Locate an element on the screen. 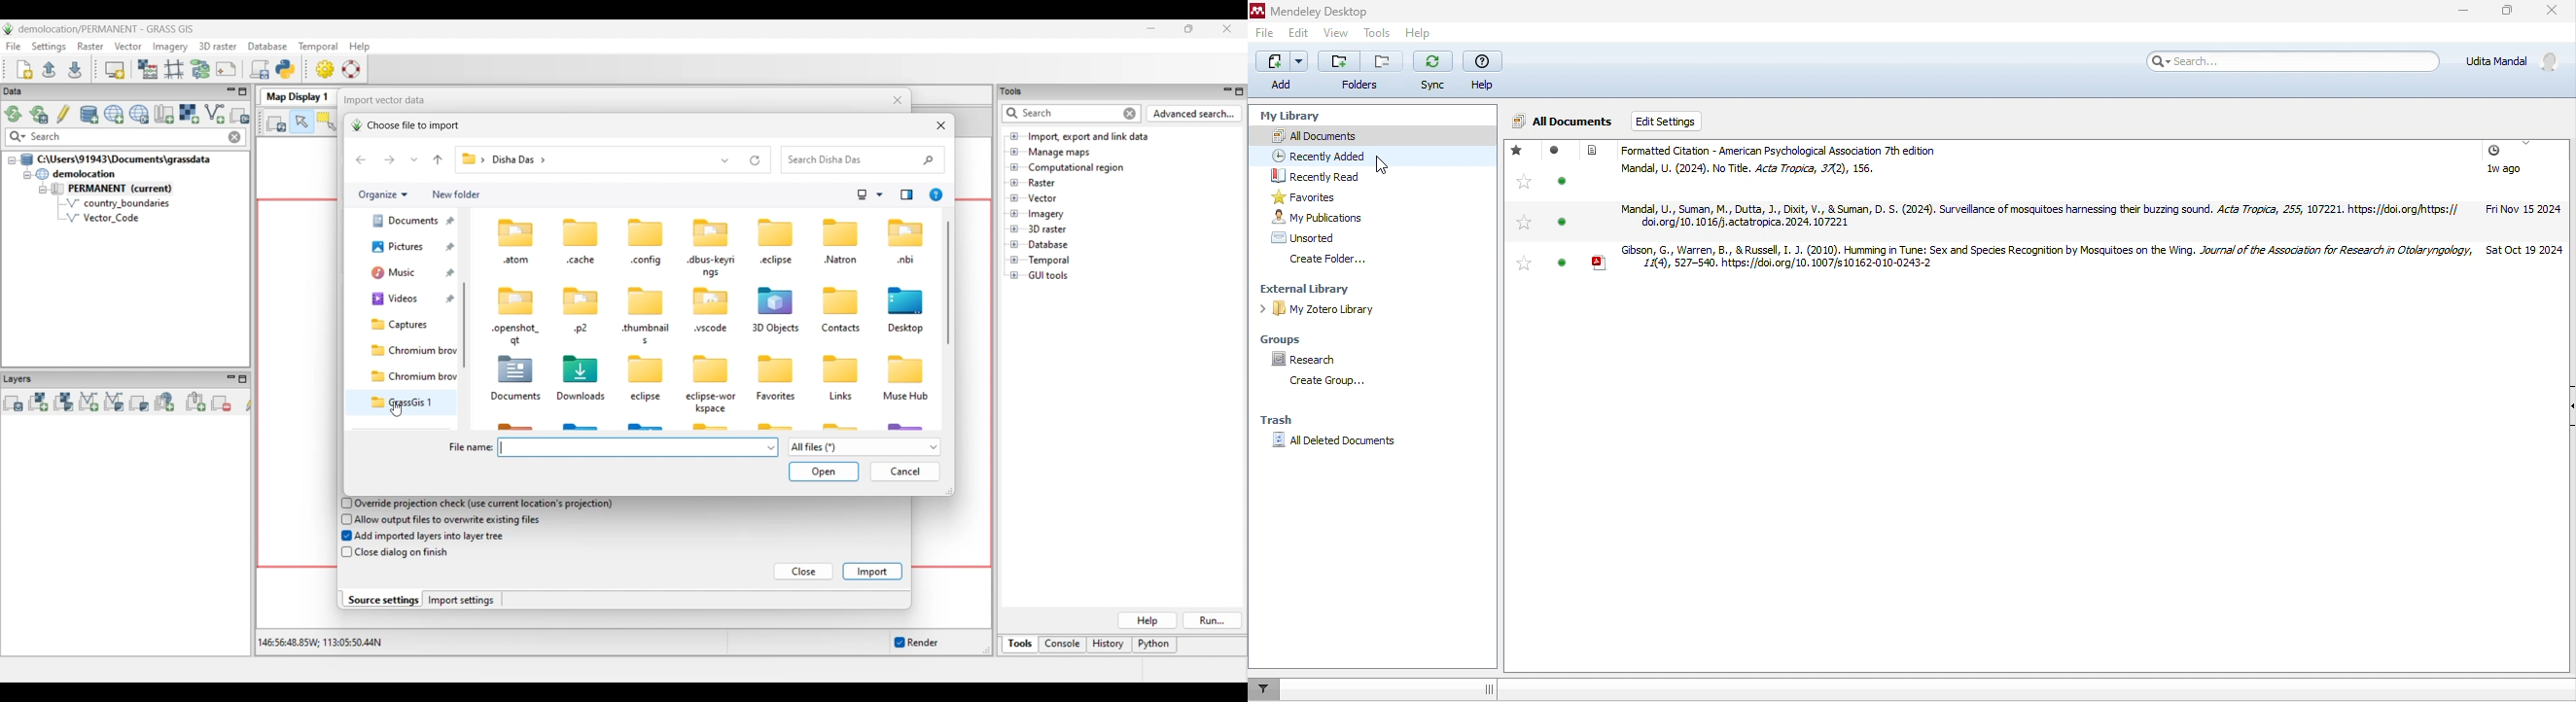  ropdown is located at coordinates (2526, 148).